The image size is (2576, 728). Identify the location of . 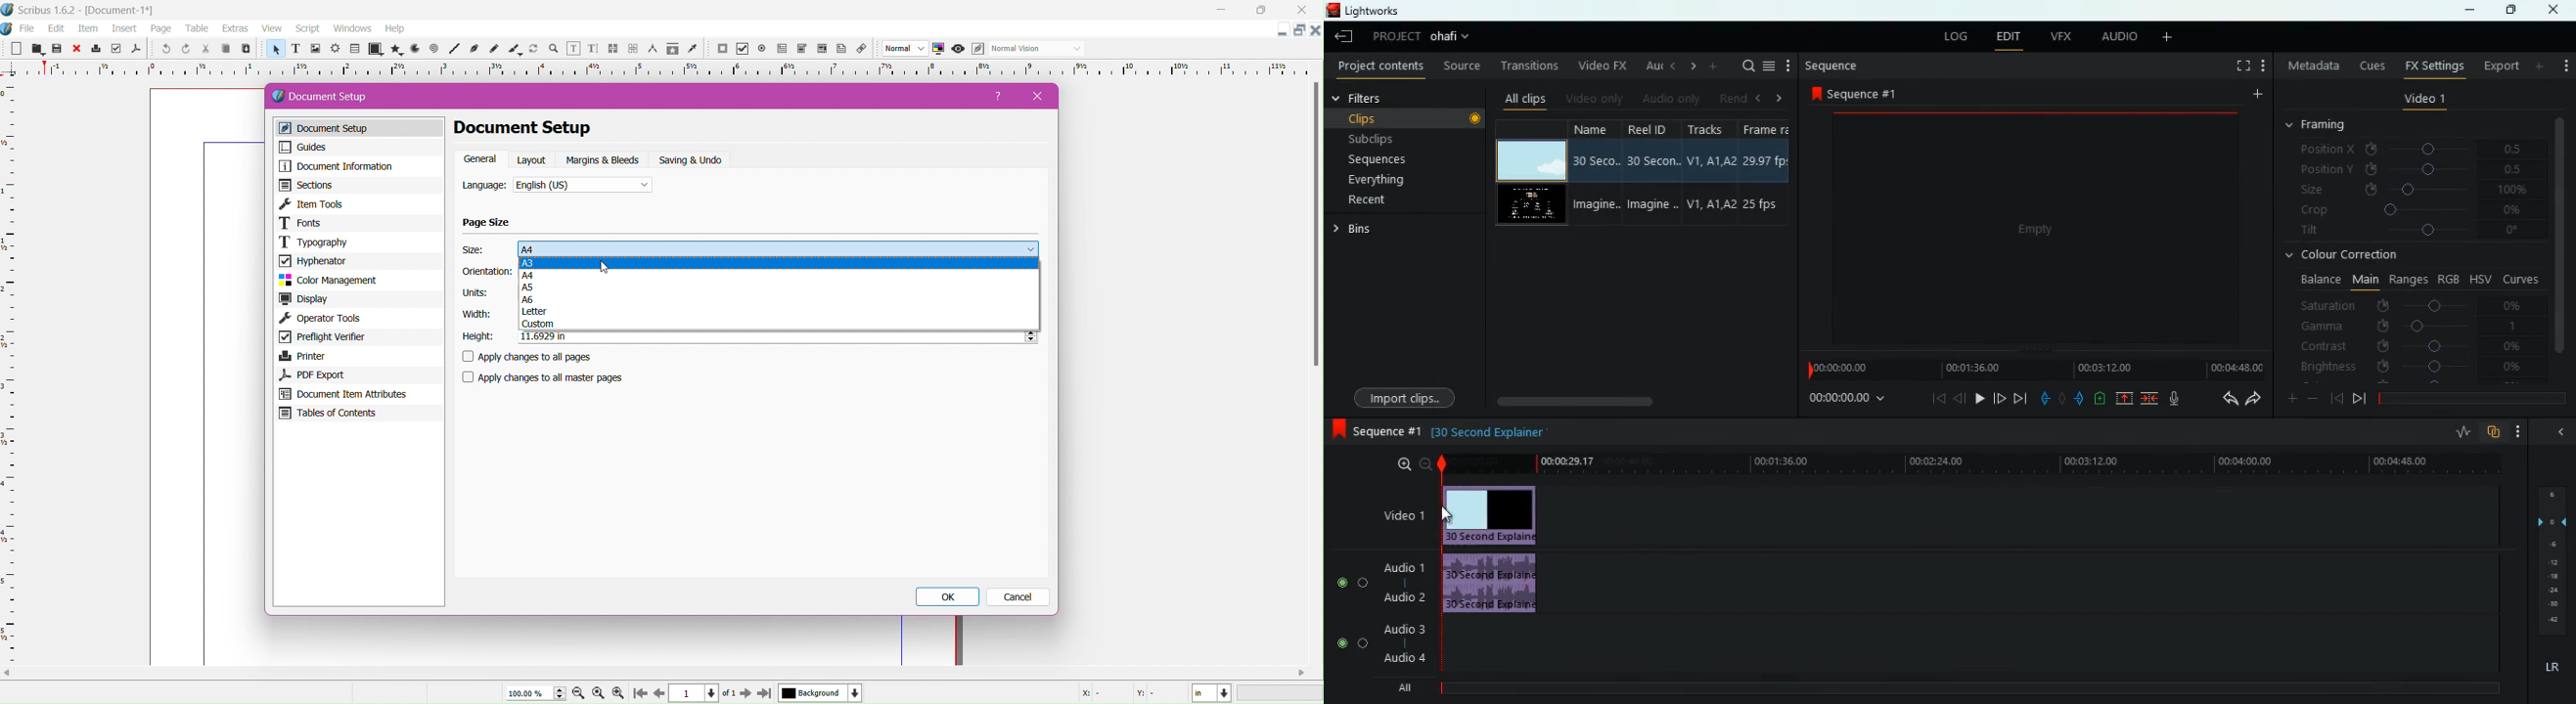
(137, 49).